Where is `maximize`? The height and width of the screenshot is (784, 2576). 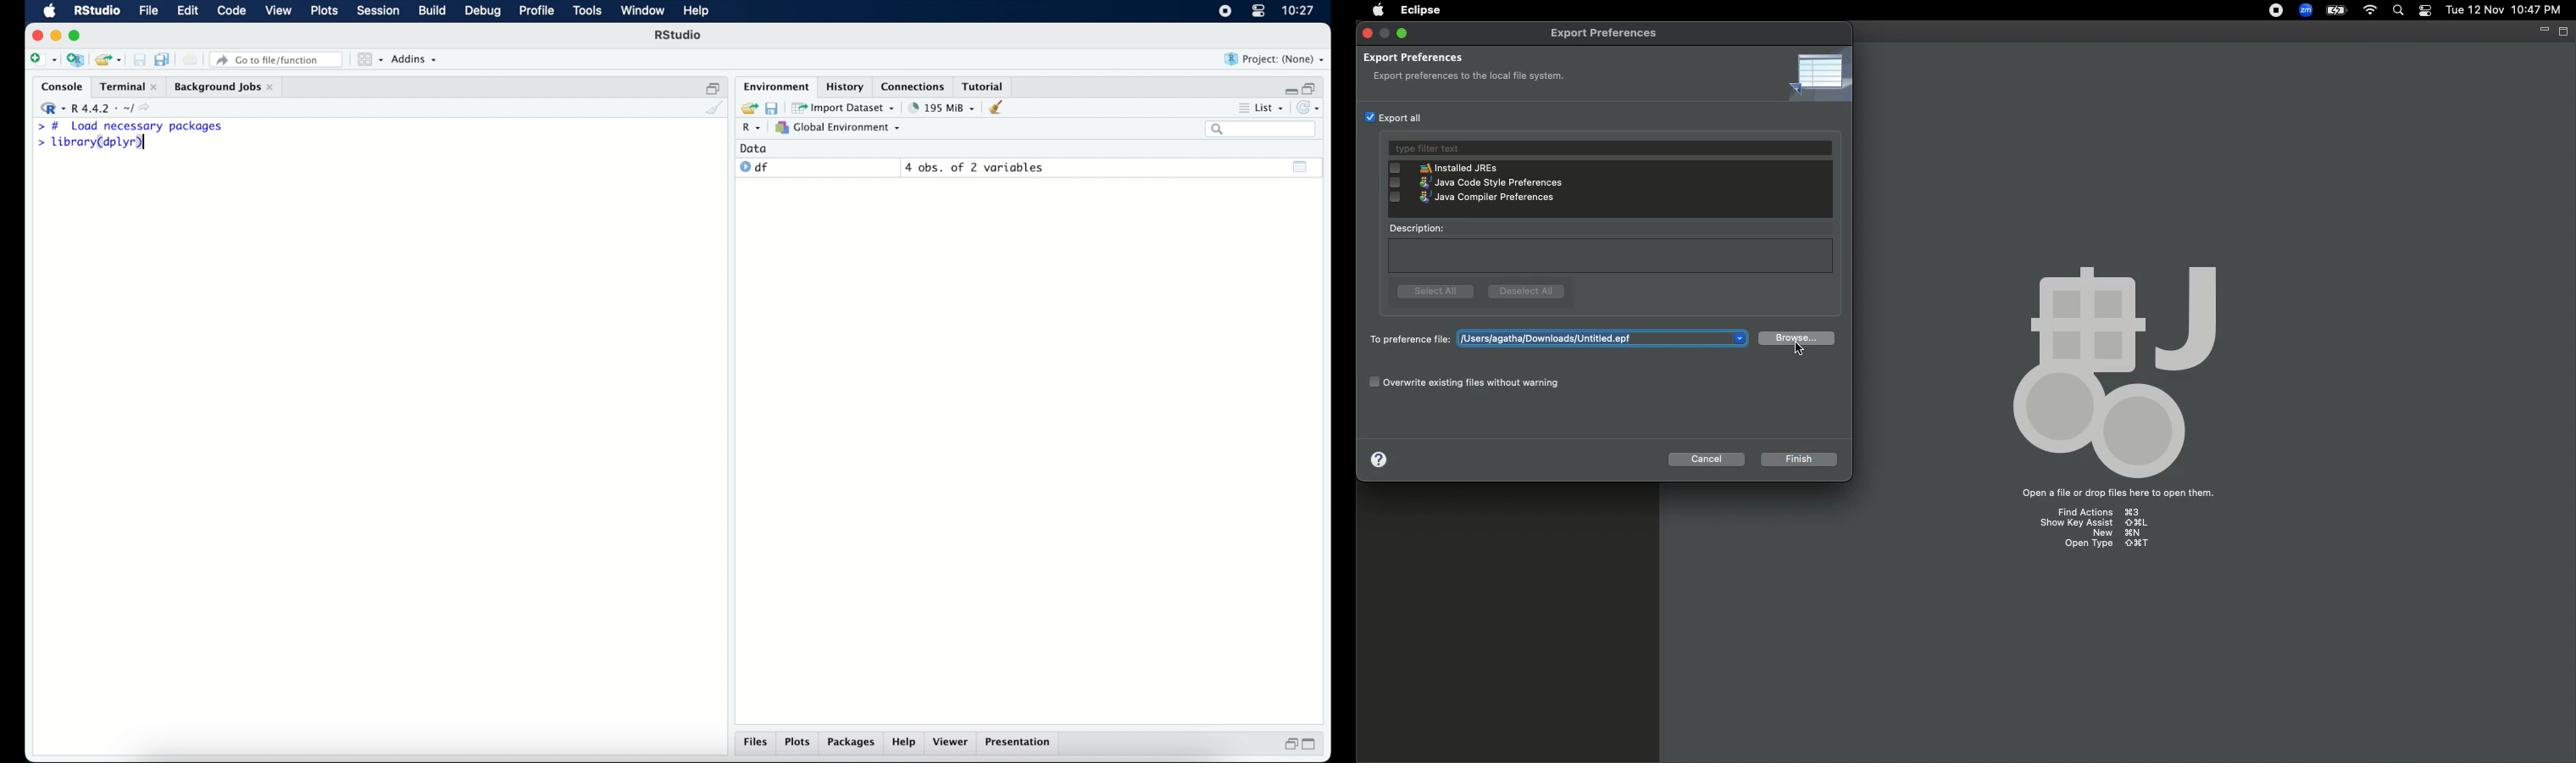 maximize is located at coordinates (1313, 745).